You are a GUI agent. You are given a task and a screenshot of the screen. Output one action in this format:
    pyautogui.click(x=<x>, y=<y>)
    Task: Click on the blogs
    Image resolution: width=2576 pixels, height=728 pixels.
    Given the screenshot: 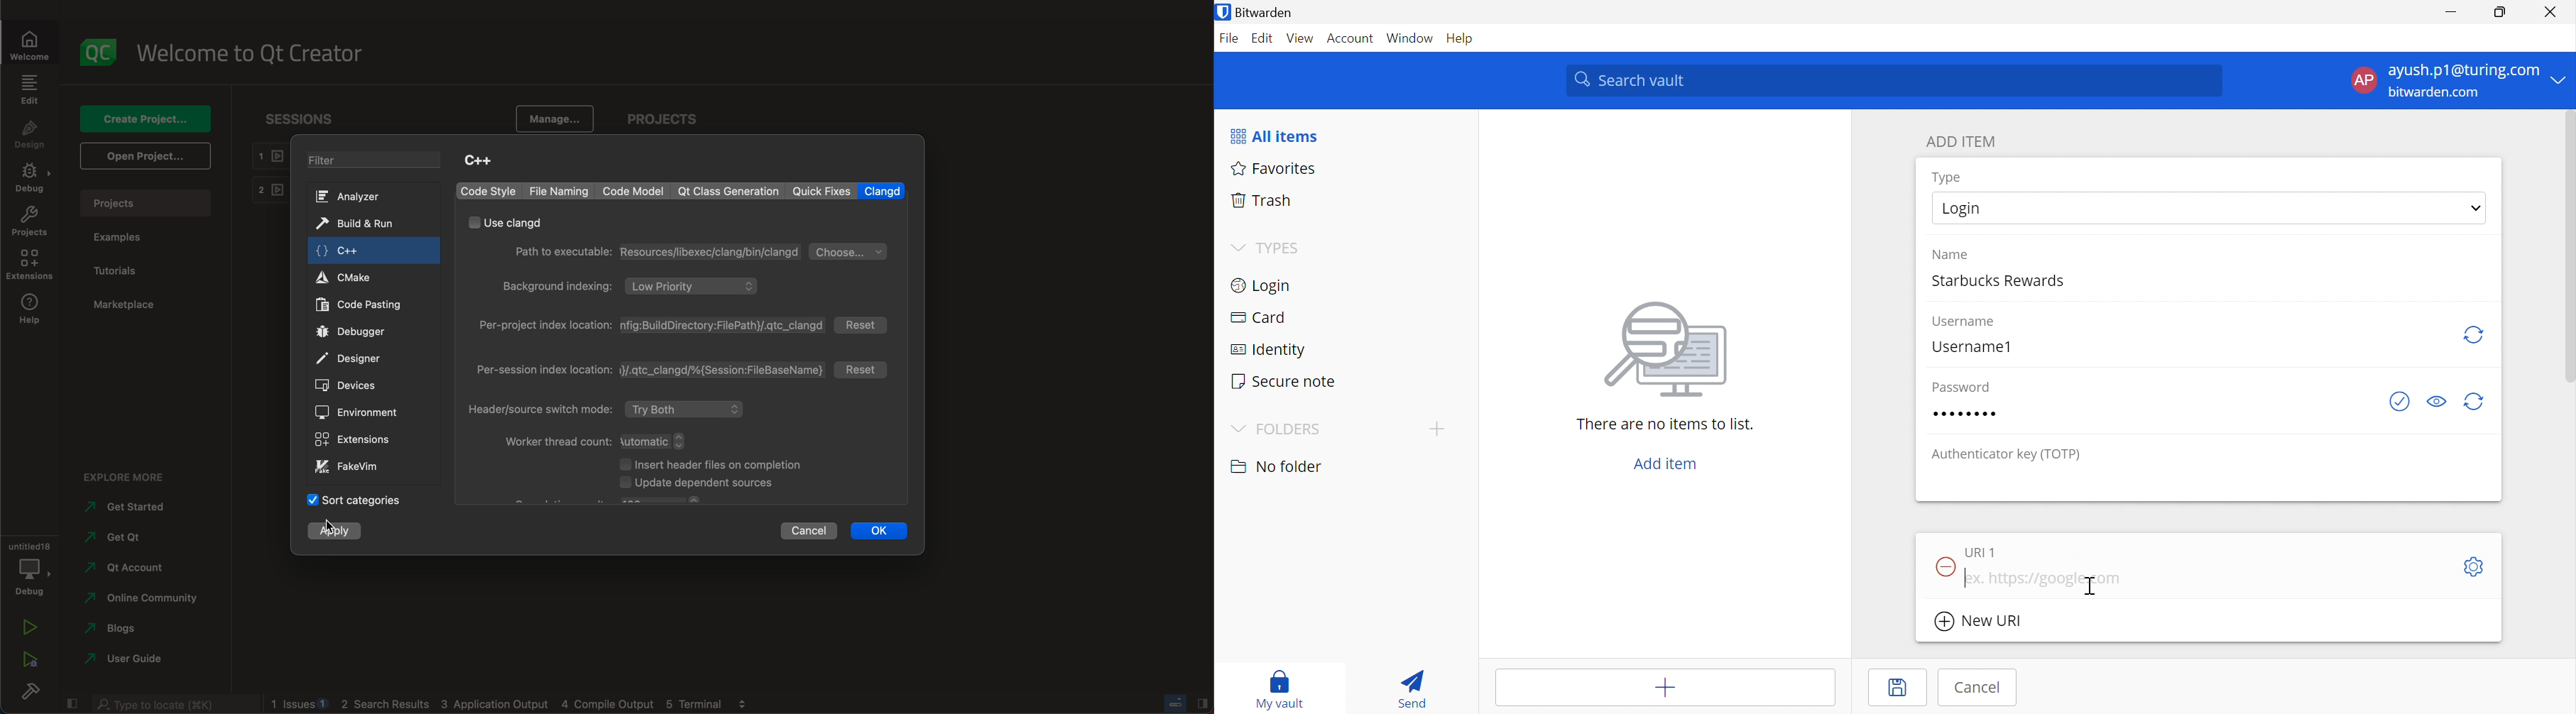 What is the action you would take?
    pyautogui.click(x=124, y=628)
    